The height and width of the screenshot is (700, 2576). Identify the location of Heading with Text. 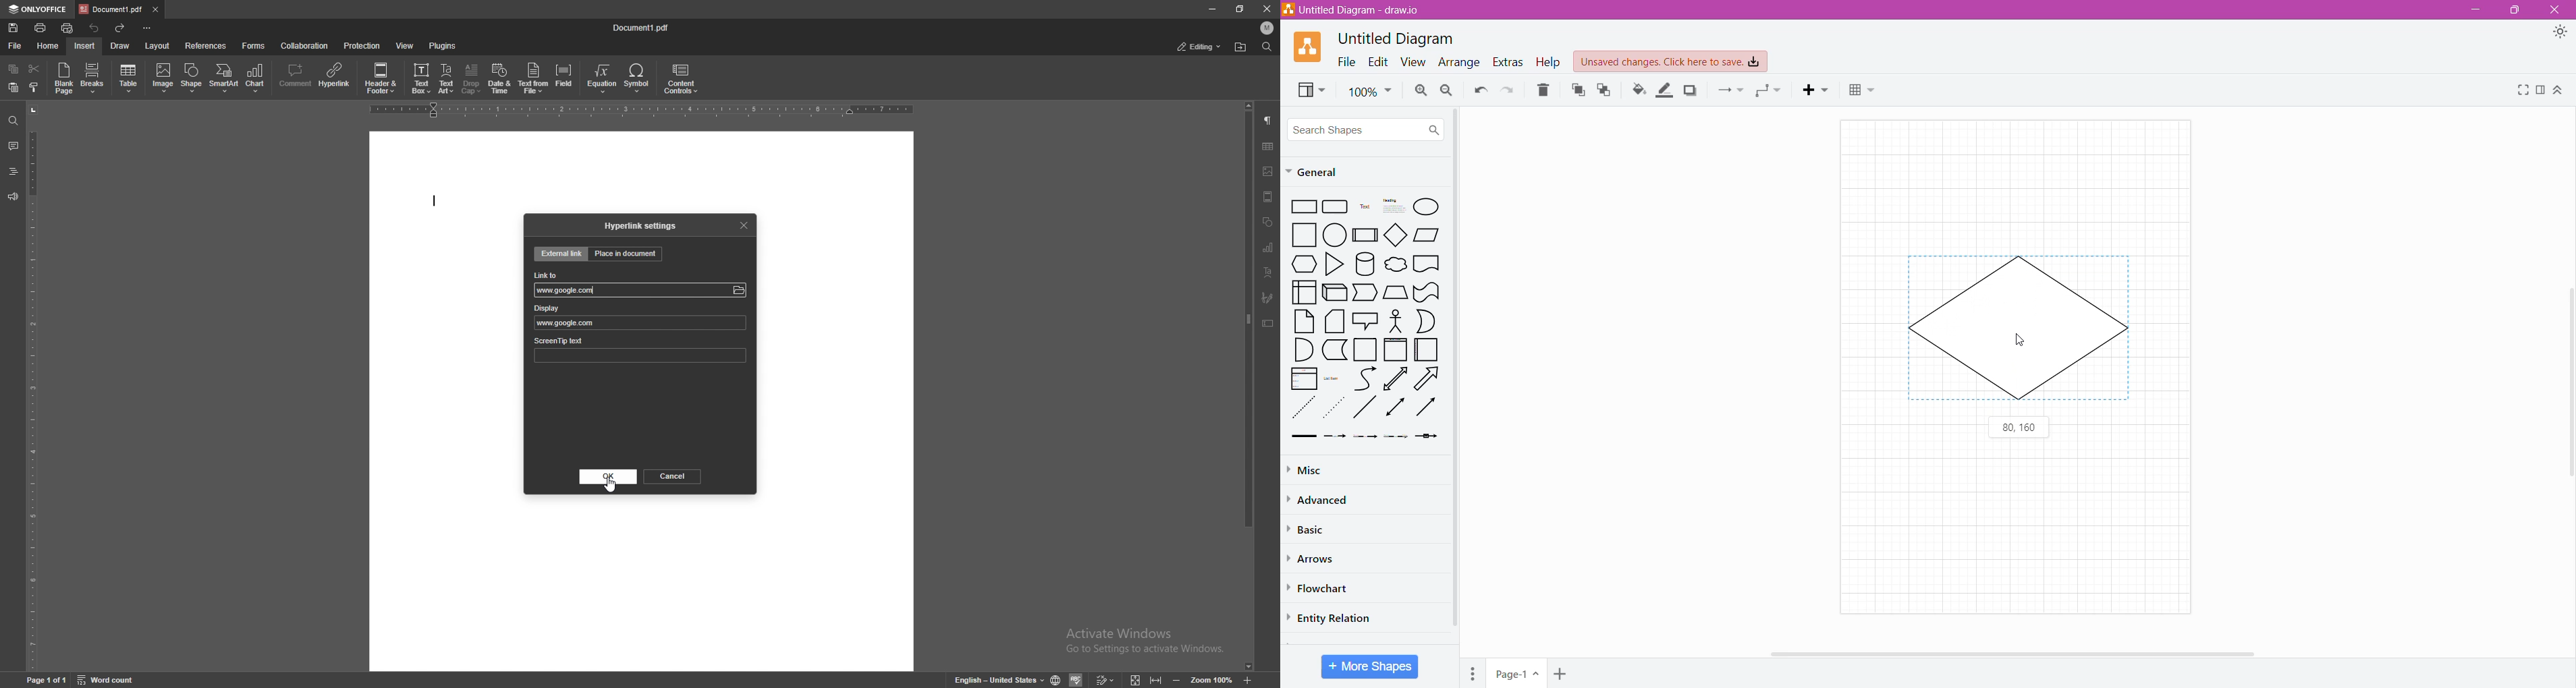
(1395, 207).